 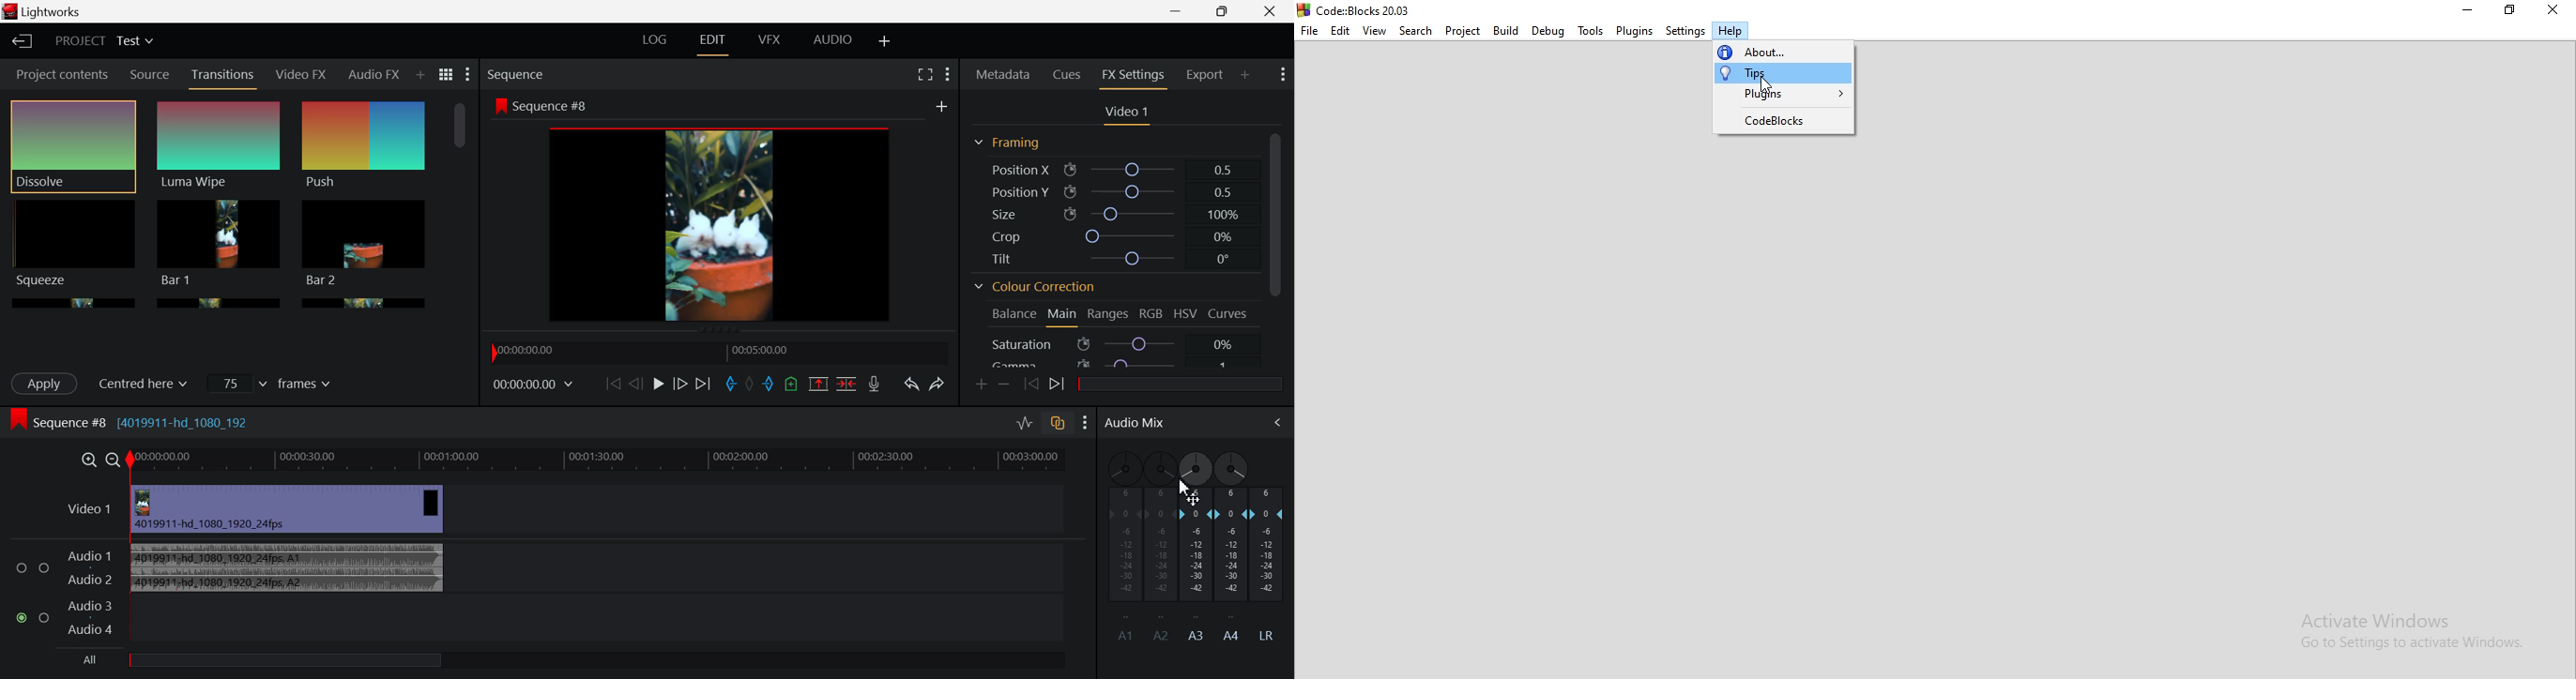 I want to click on LR Decibel Level, so click(x=1271, y=563).